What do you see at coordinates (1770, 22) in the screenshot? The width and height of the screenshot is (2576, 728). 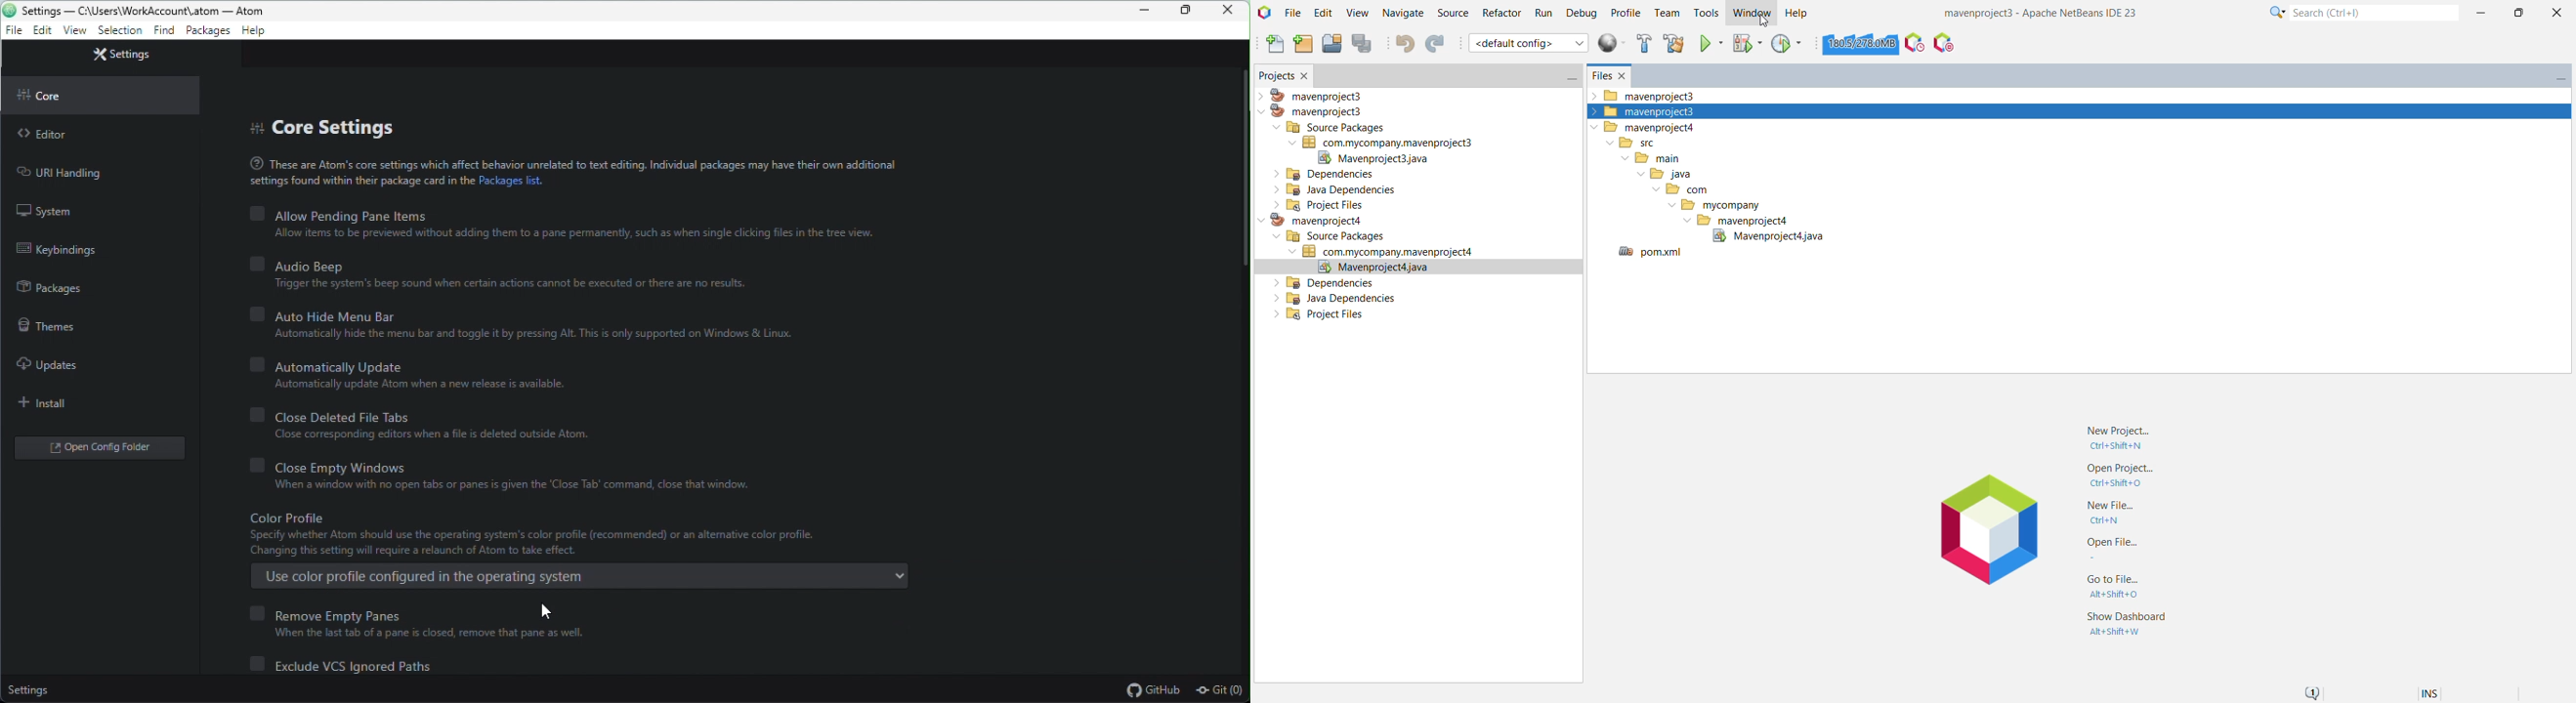 I see `Cursor` at bounding box center [1770, 22].